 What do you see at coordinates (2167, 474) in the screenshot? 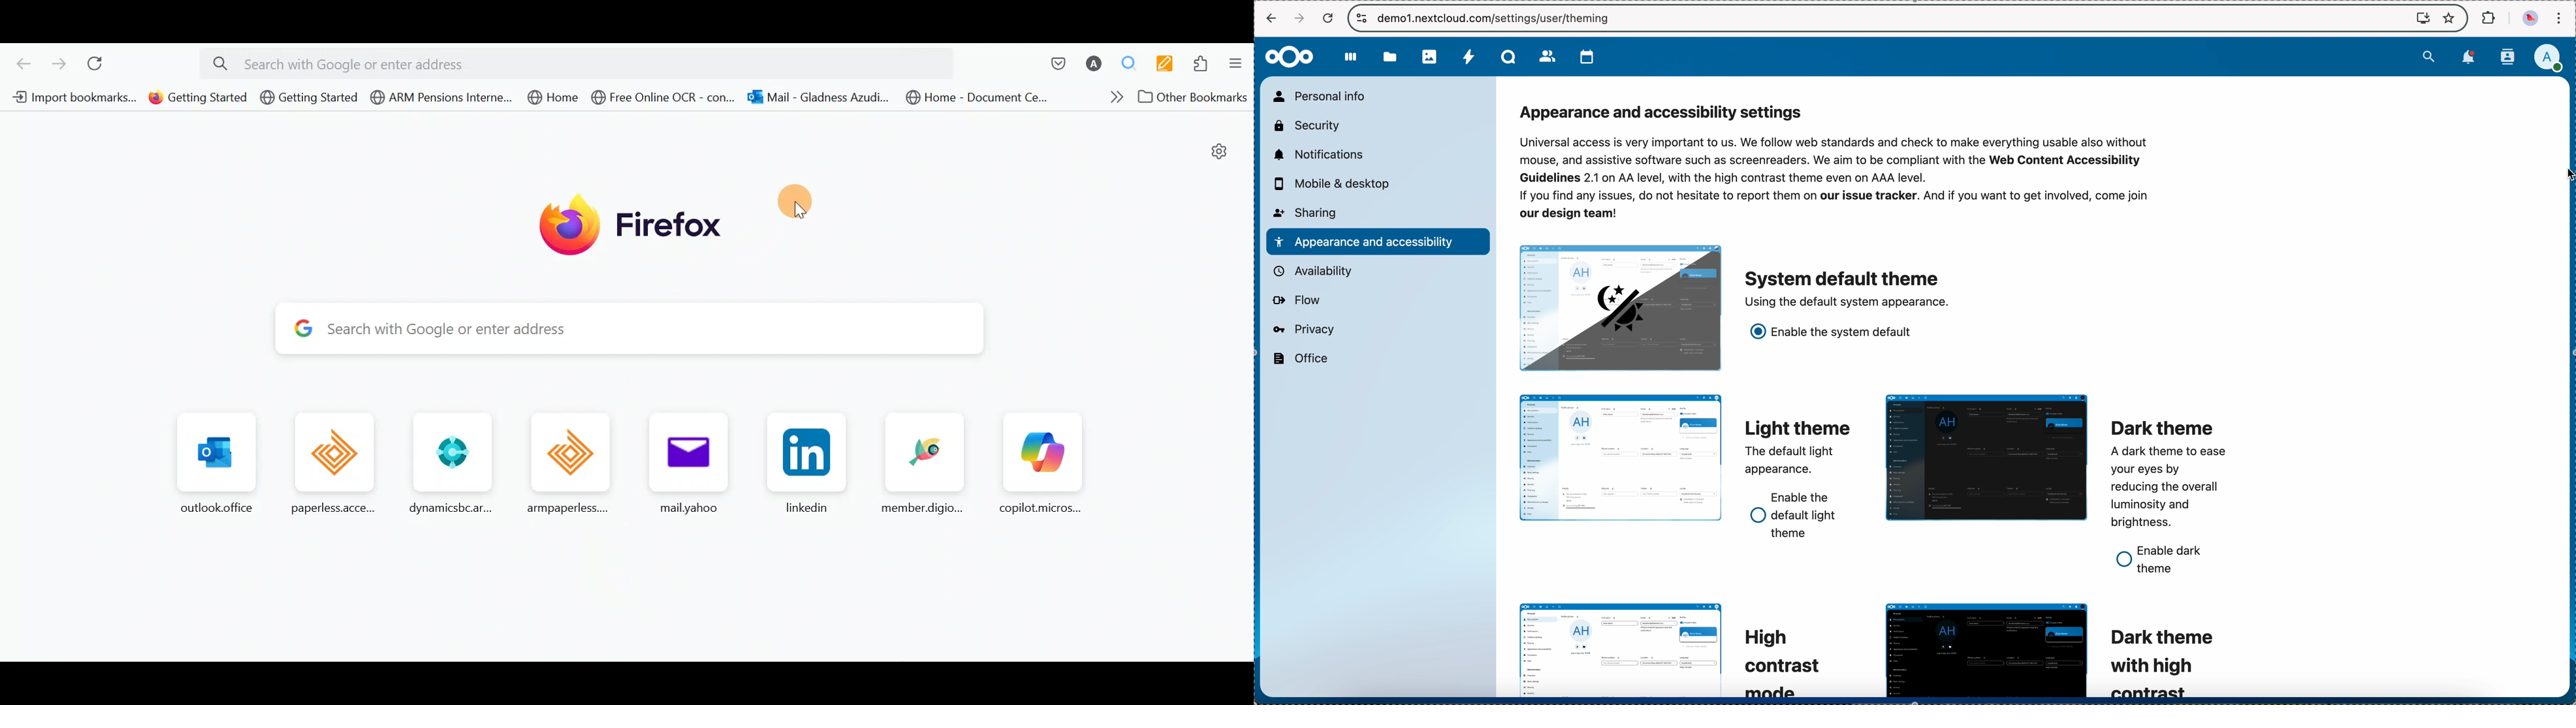
I see `dark theme` at bounding box center [2167, 474].